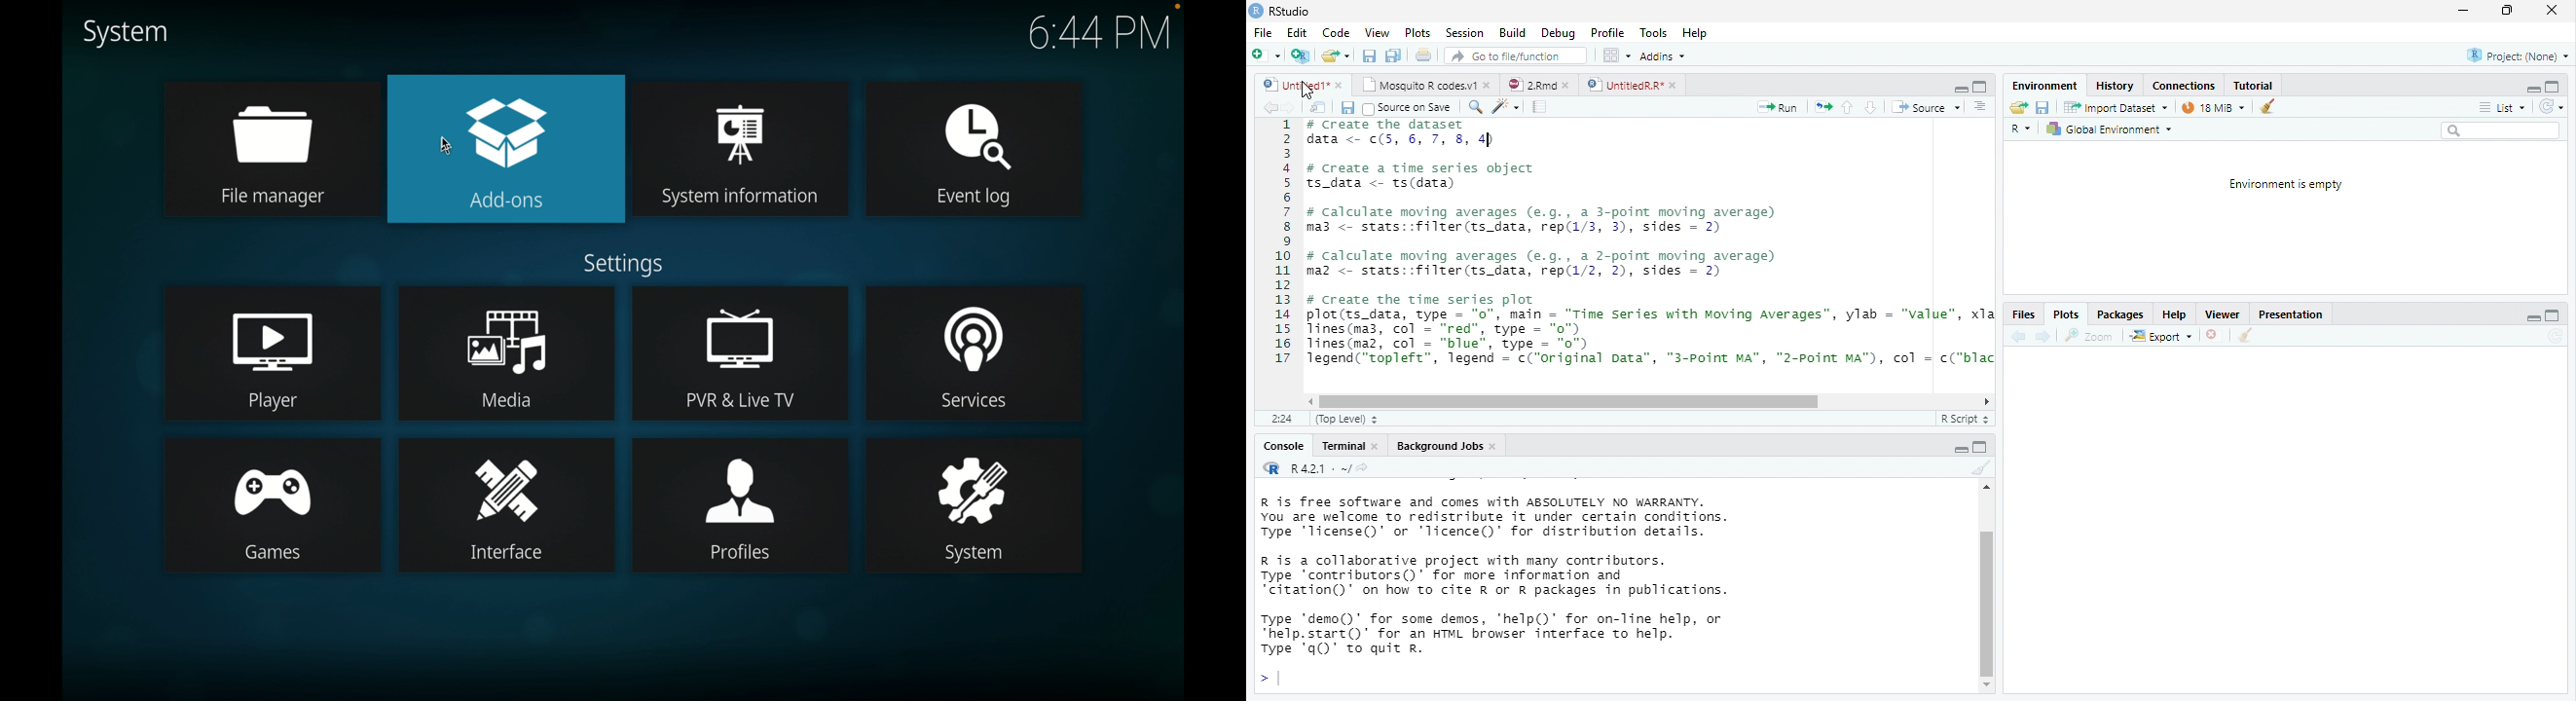  What do you see at coordinates (624, 265) in the screenshot?
I see `settings` at bounding box center [624, 265].